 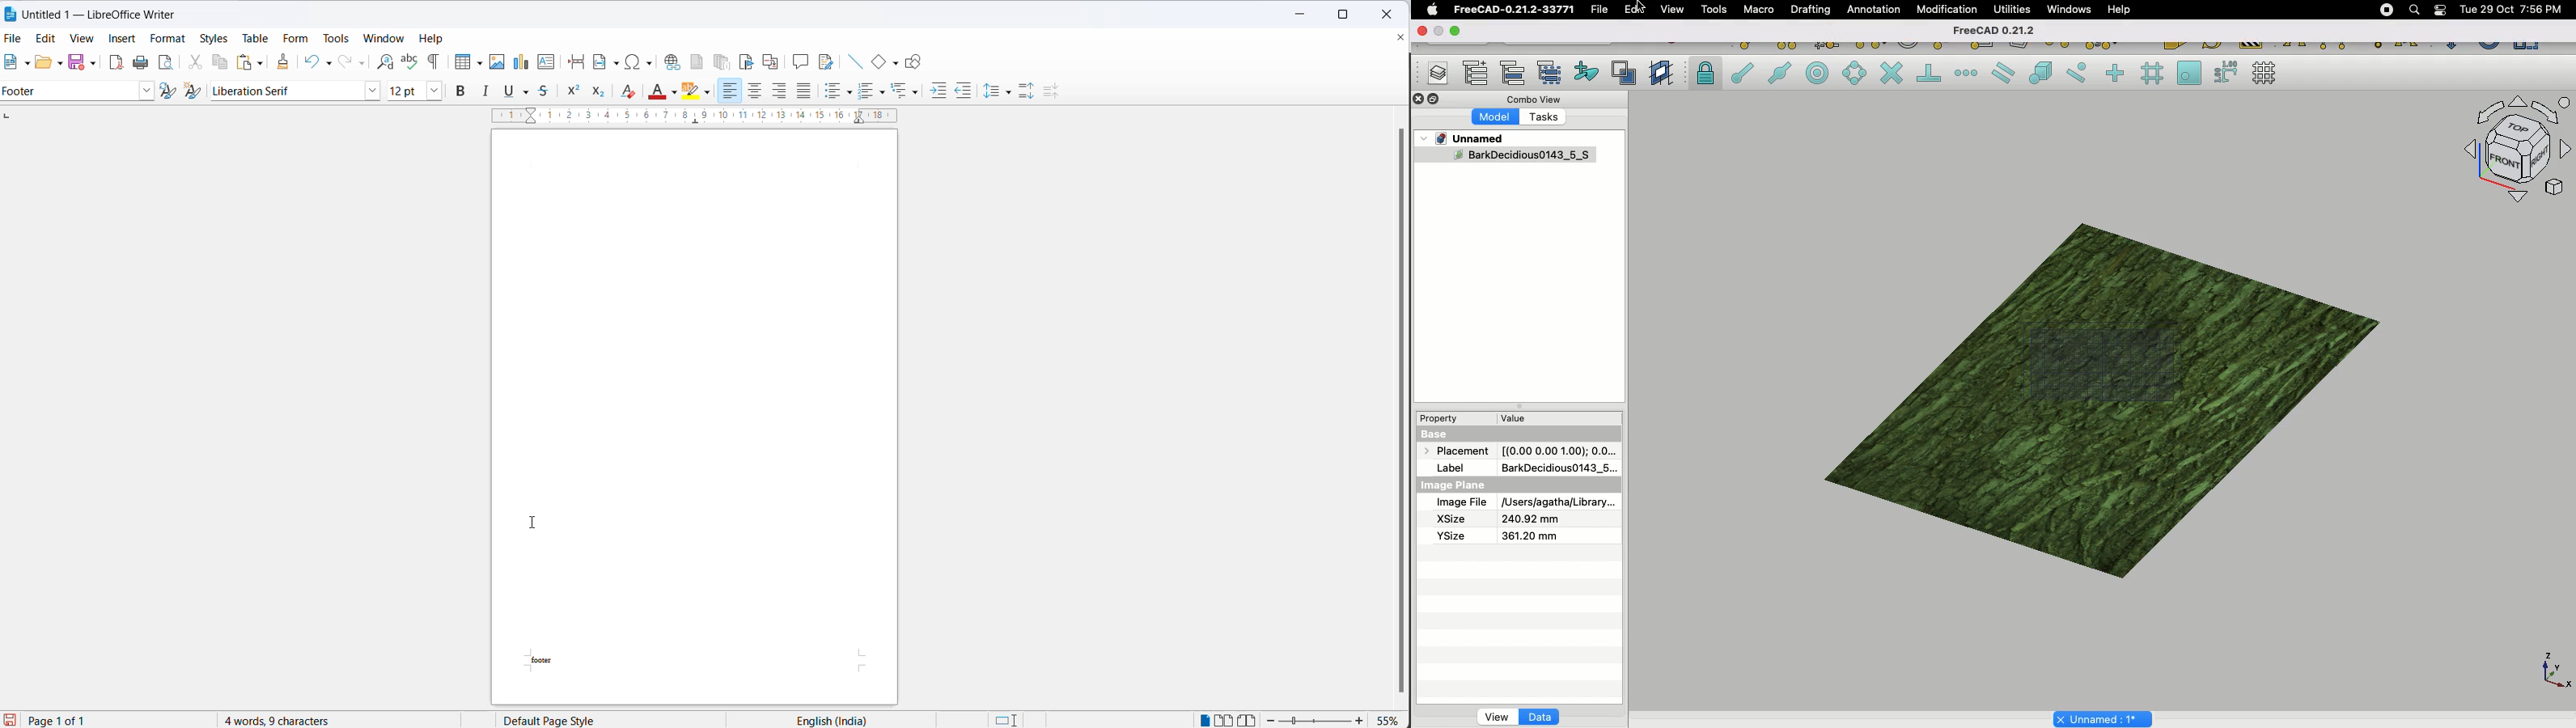 What do you see at coordinates (1497, 716) in the screenshot?
I see `View` at bounding box center [1497, 716].